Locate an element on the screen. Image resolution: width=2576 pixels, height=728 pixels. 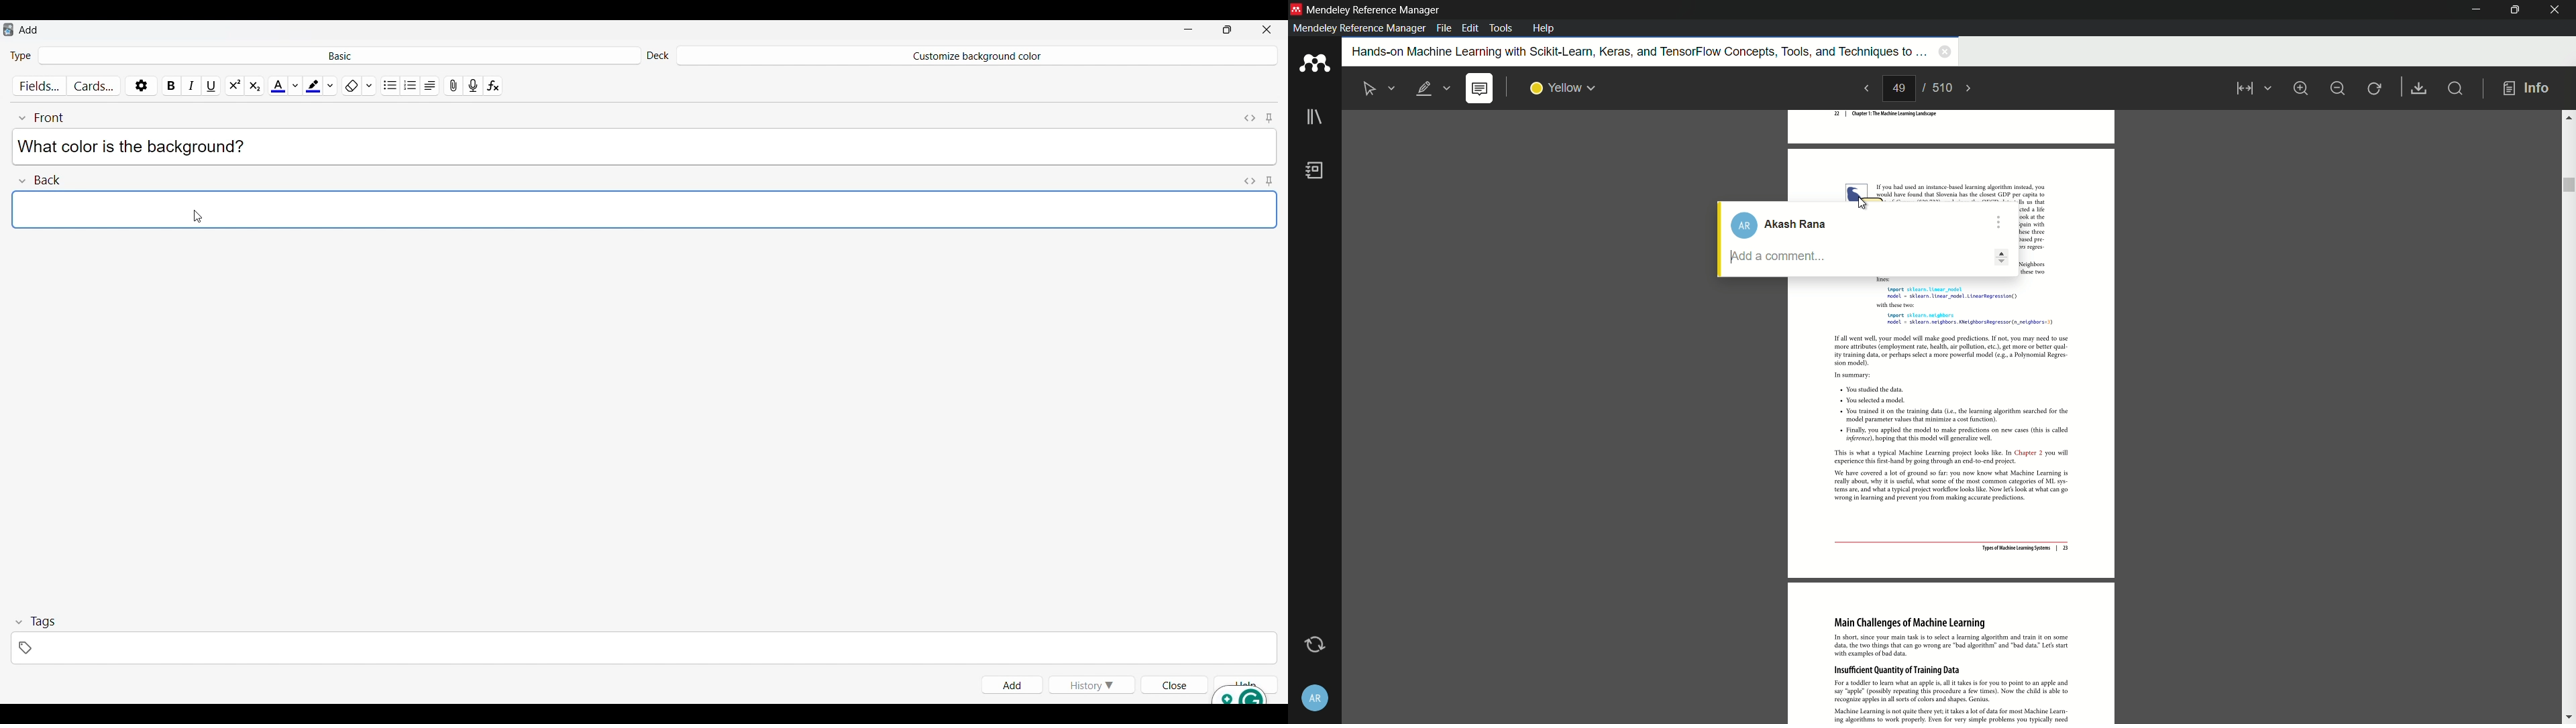
refresh is located at coordinates (2375, 88).